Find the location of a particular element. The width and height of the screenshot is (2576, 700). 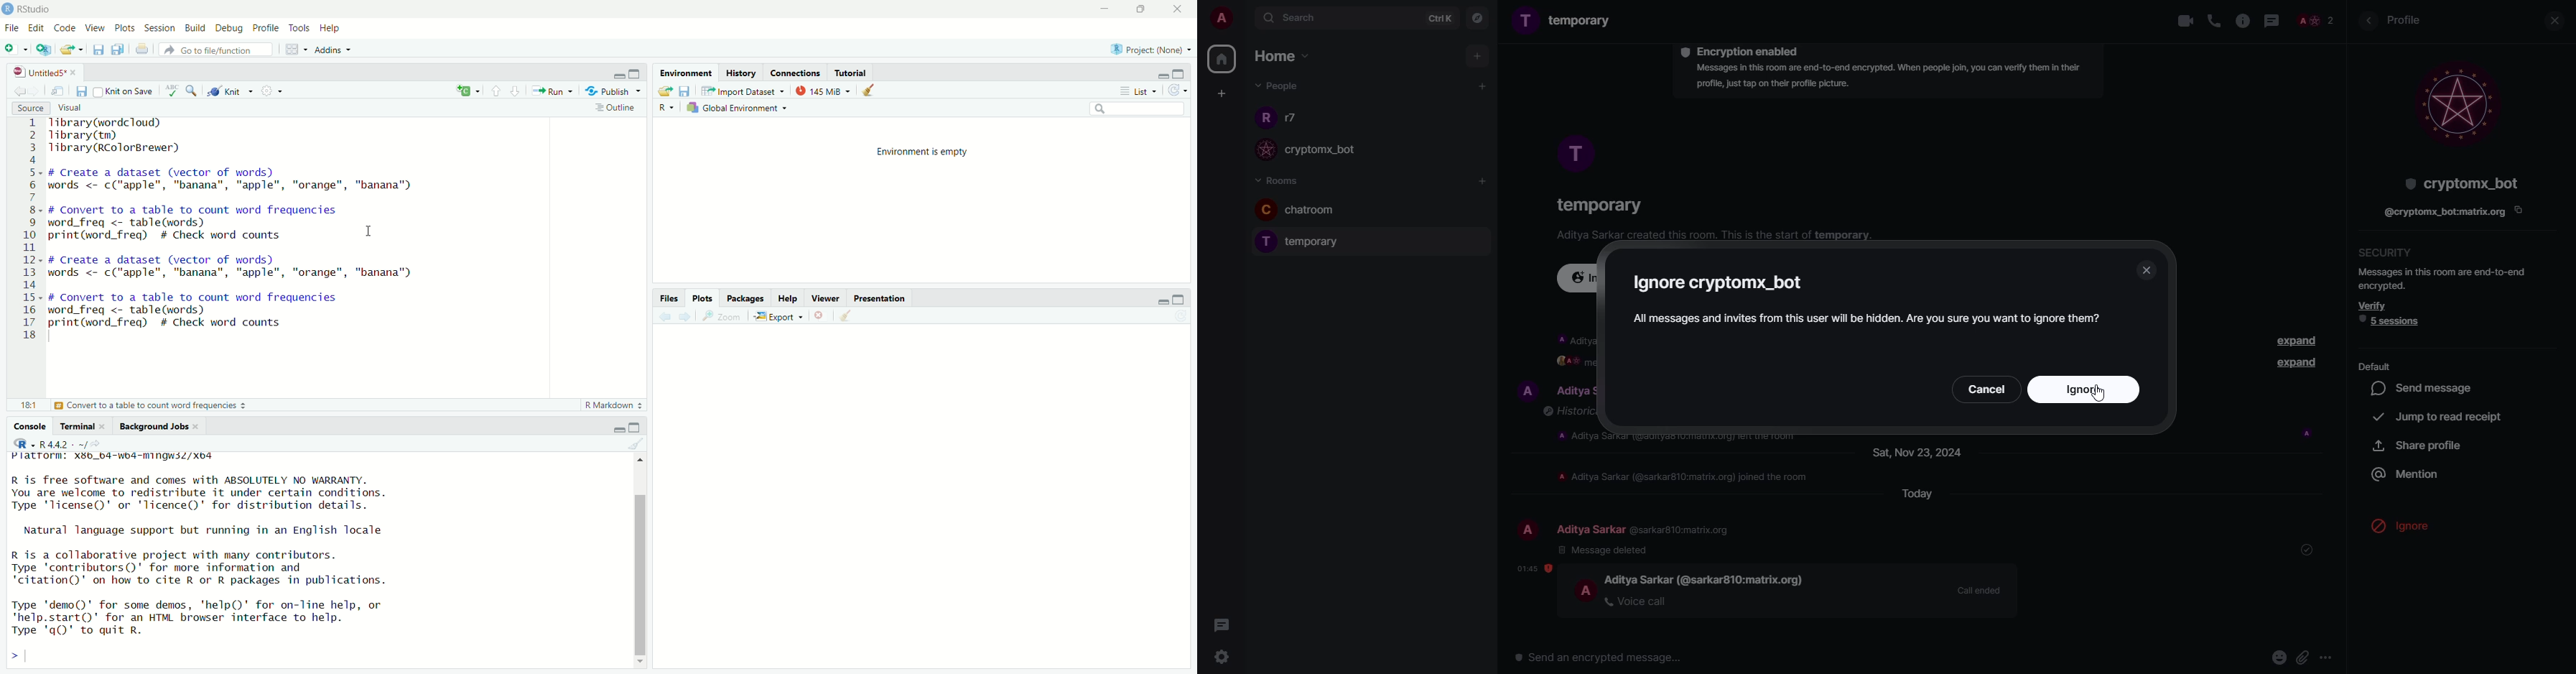

Revert changes is located at coordinates (1176, 90).